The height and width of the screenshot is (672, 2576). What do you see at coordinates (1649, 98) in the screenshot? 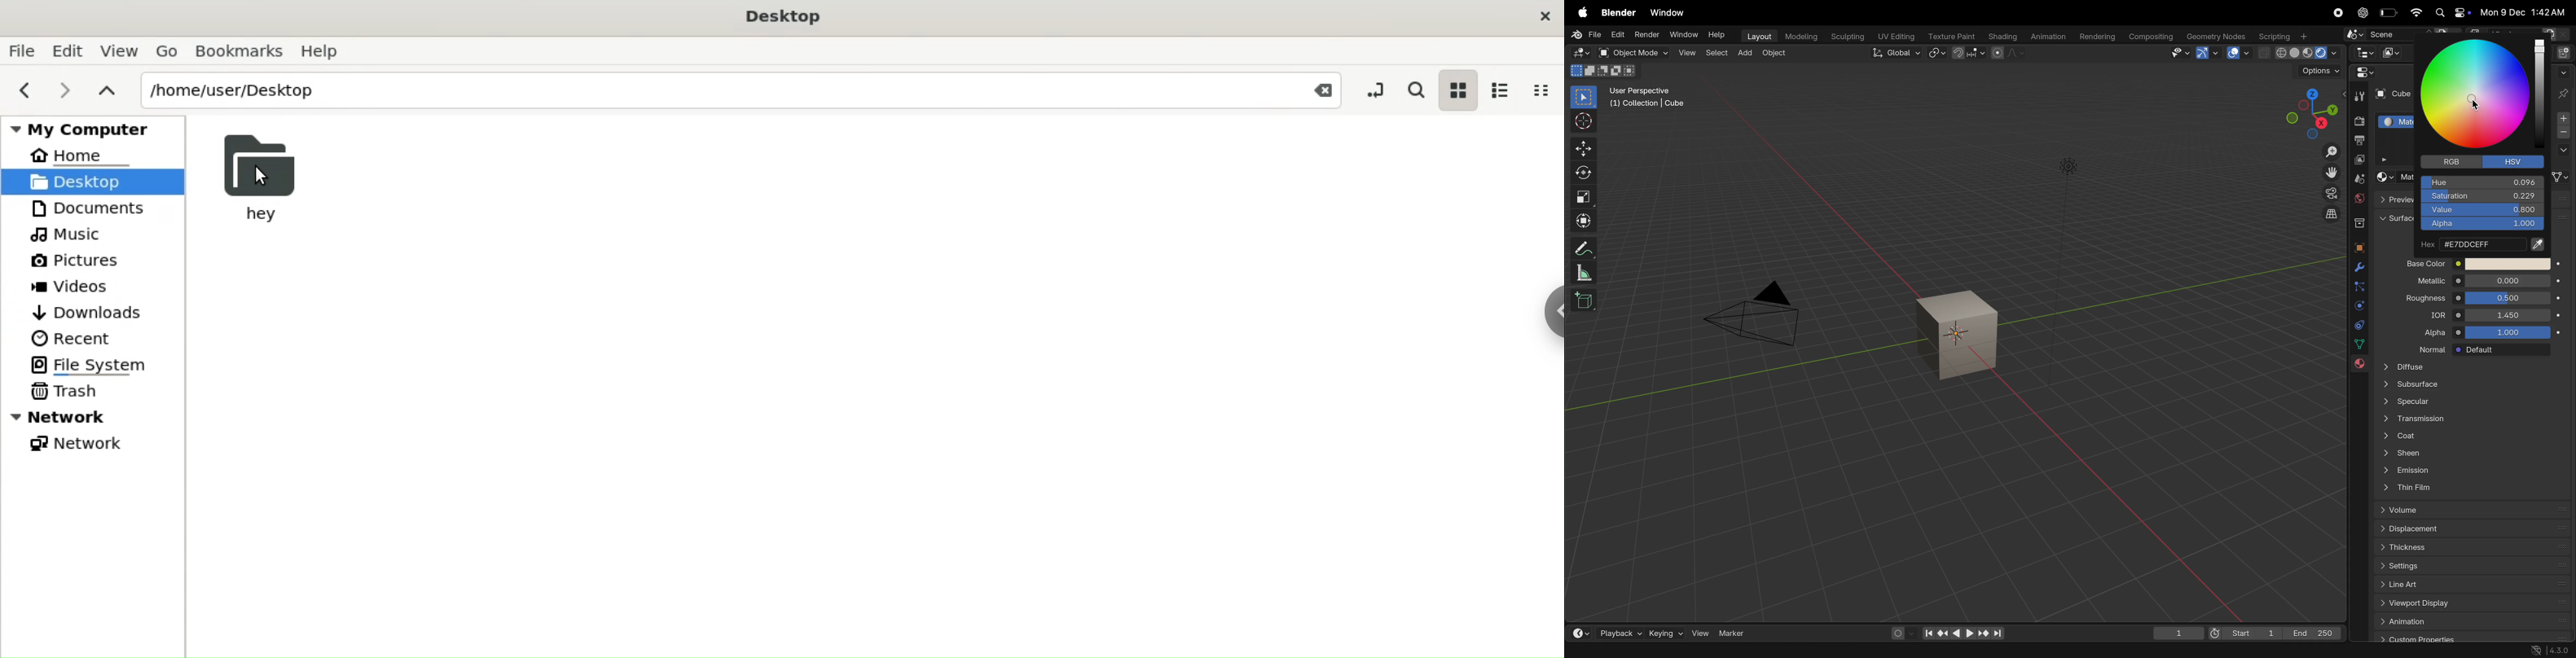
I see `use perspective` at bounding box center [1649, 98].